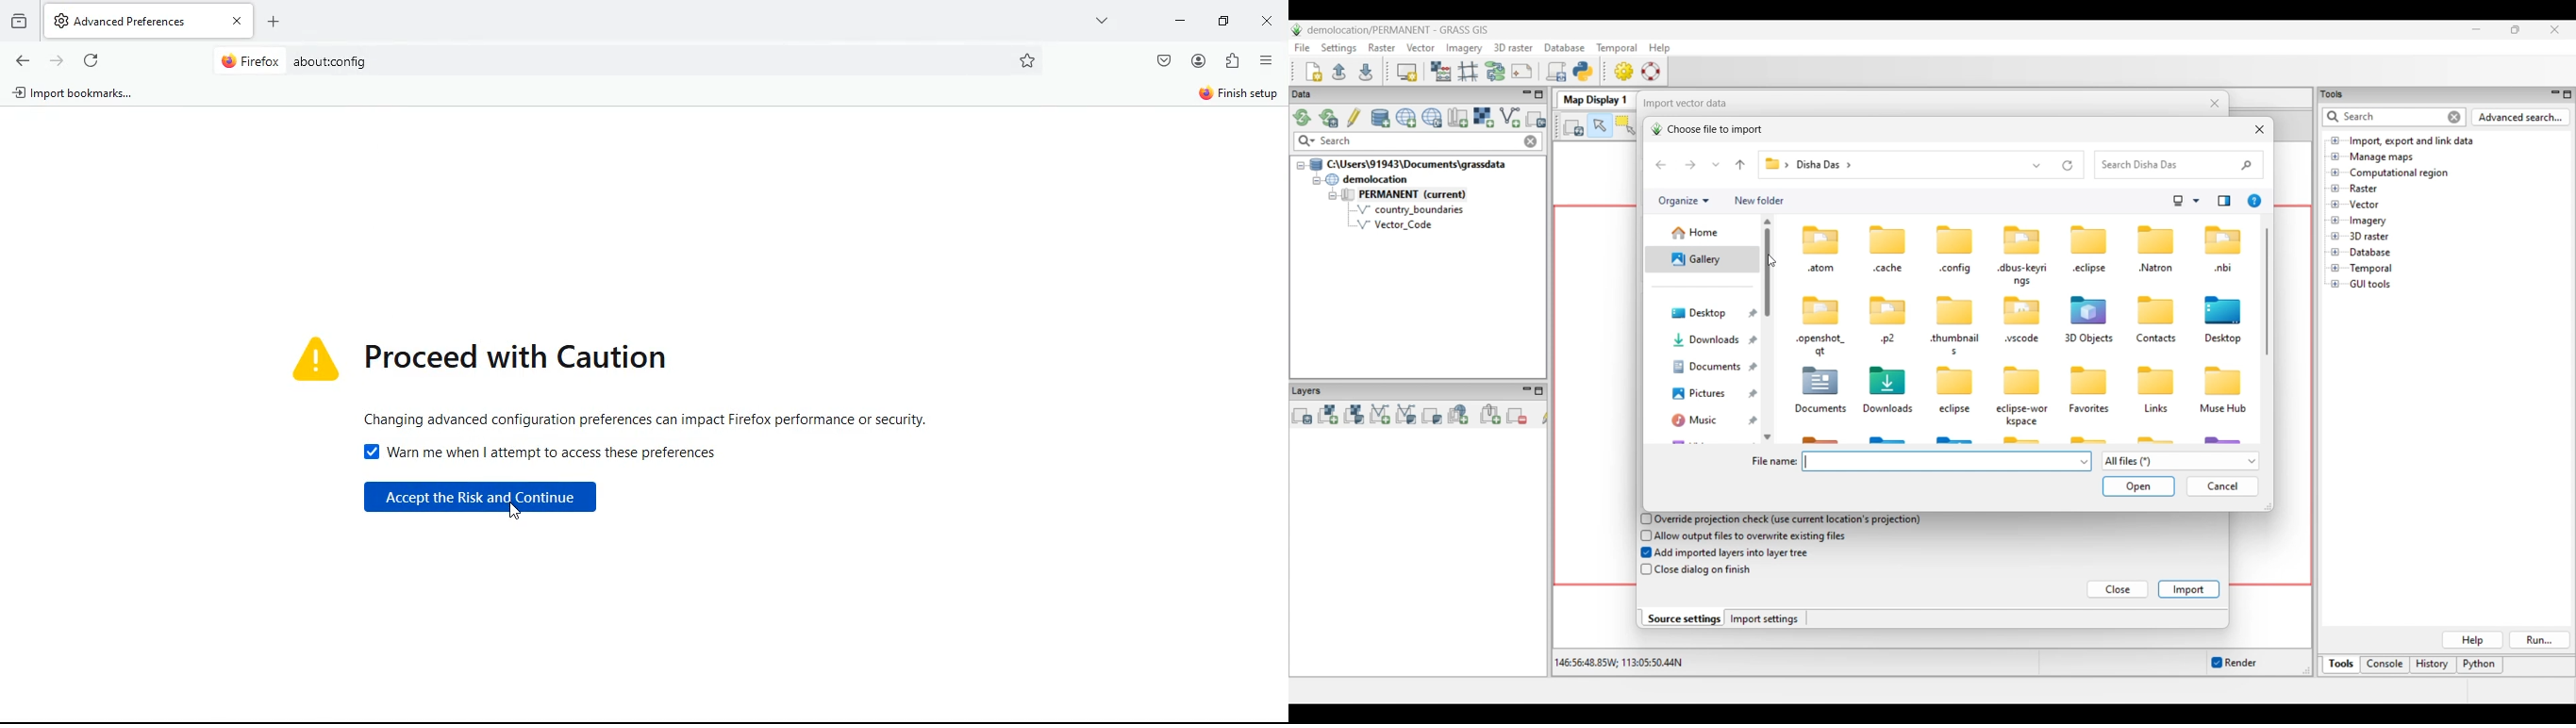 The image size is (2576, 728). I want to click on history, so click(20, 22).